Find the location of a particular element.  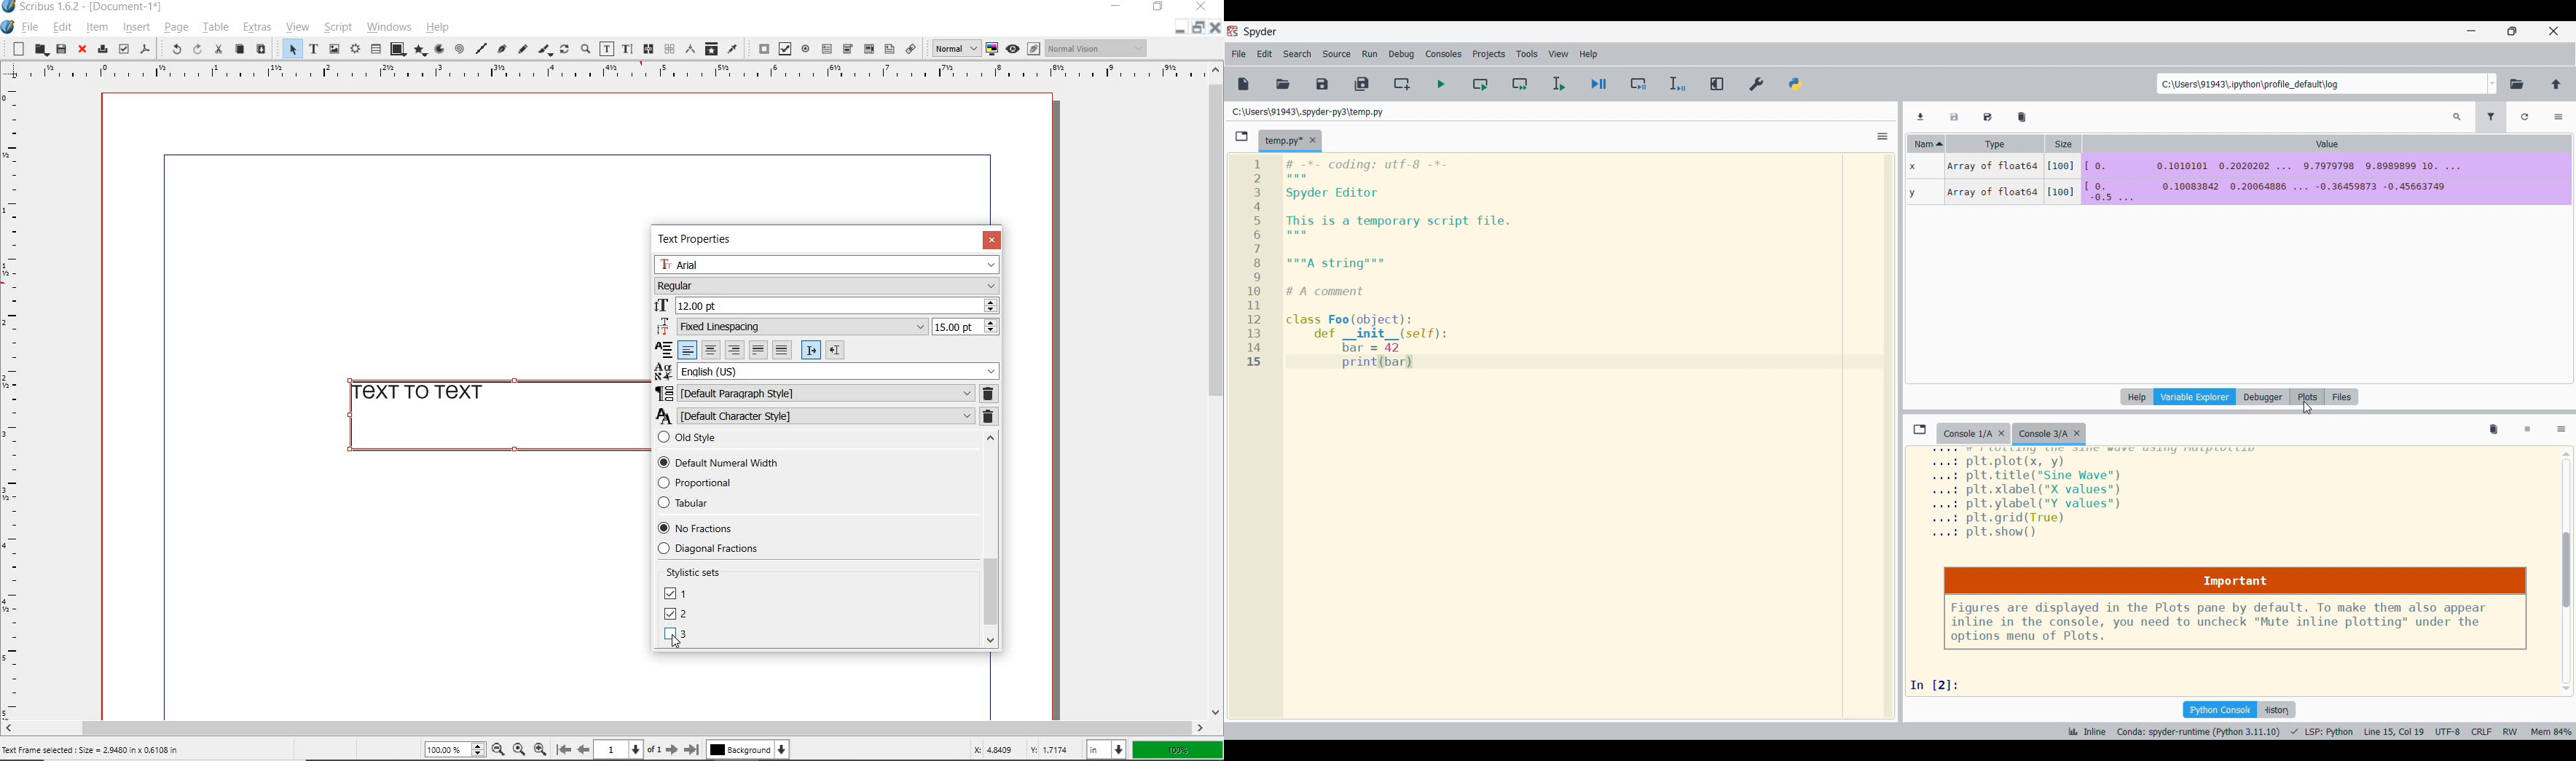

PROGRAMMING LANGUAGE is located at coordinates (2322, 731).